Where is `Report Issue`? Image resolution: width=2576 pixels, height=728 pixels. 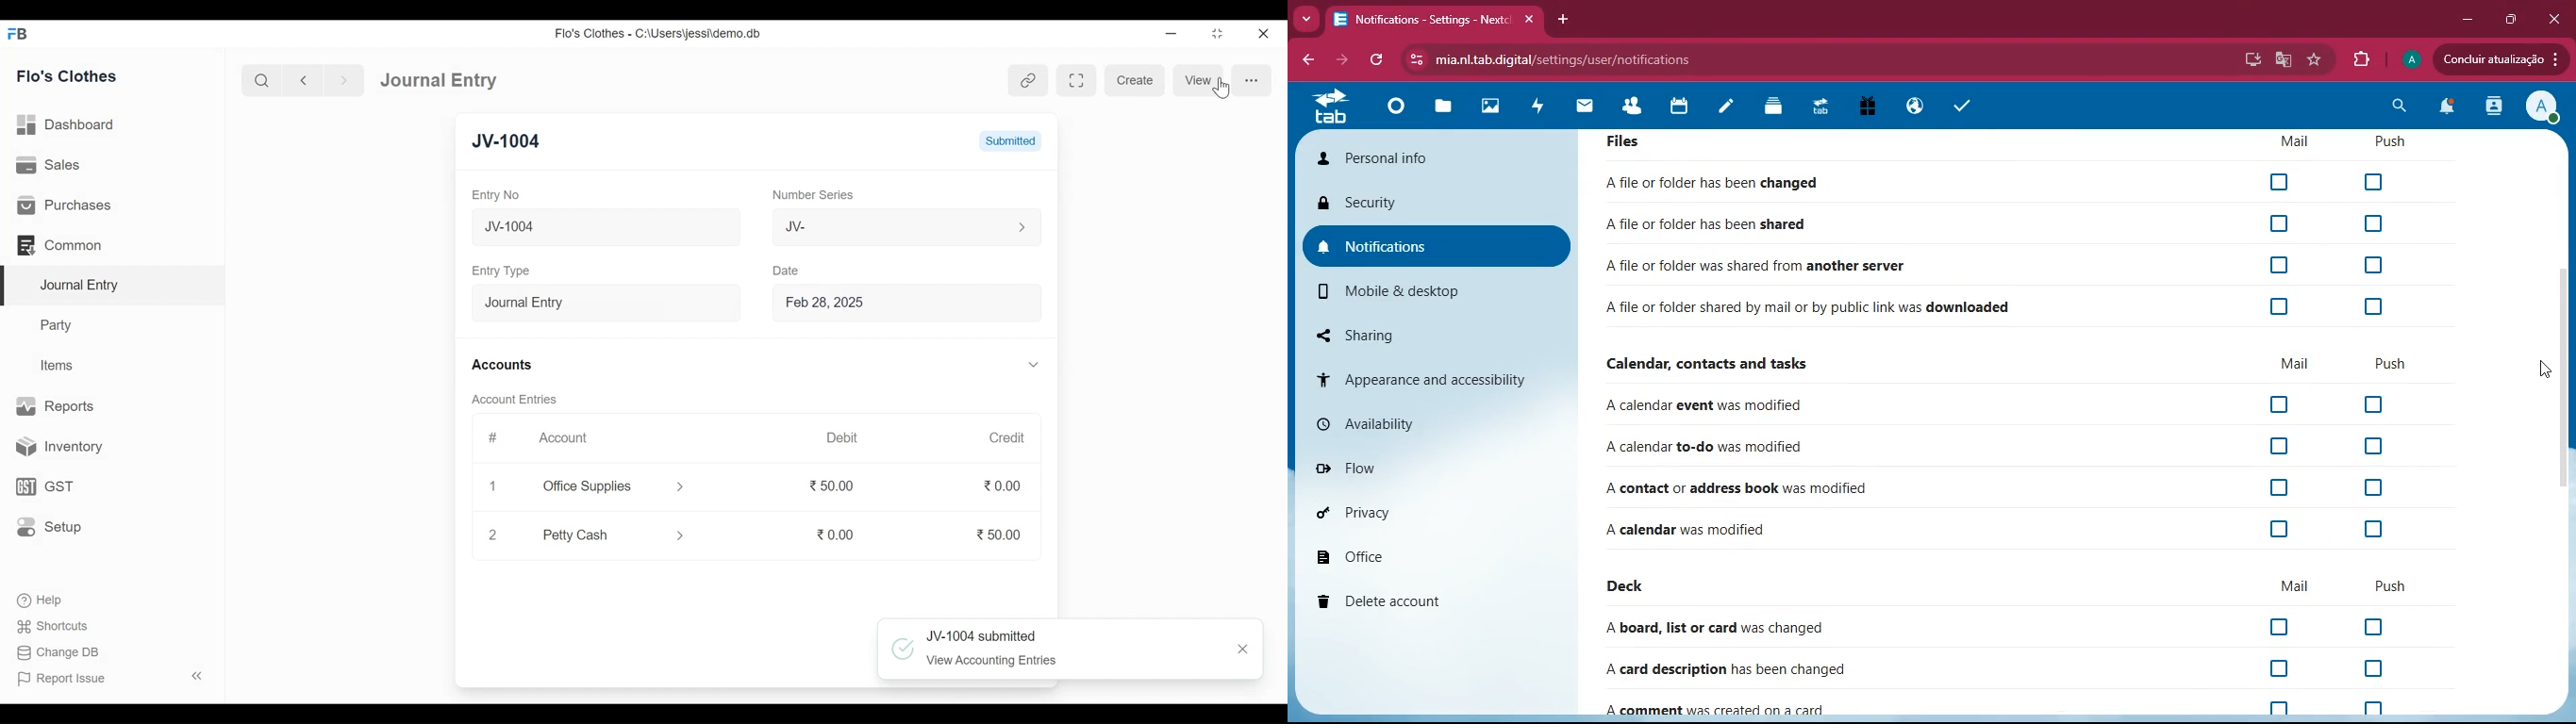
Report Issue is located at coordinates (61, 678).